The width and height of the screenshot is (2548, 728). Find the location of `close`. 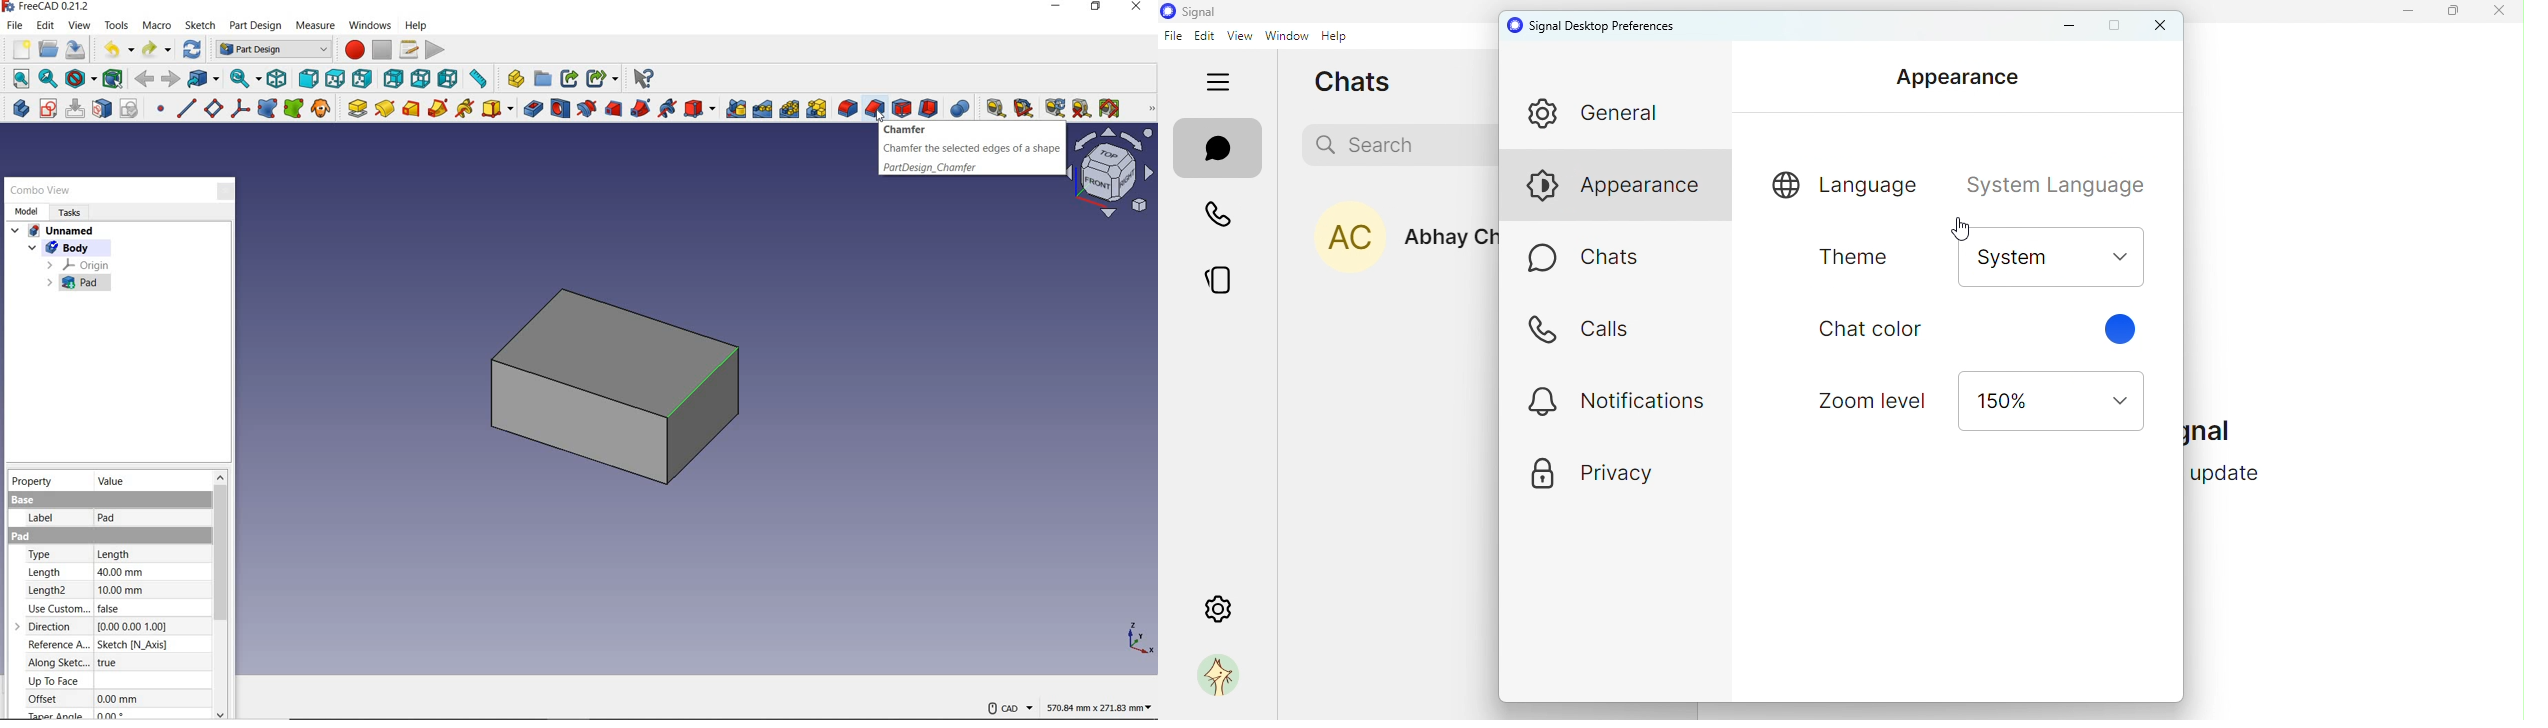

close is located at coordinates (1137, 8).